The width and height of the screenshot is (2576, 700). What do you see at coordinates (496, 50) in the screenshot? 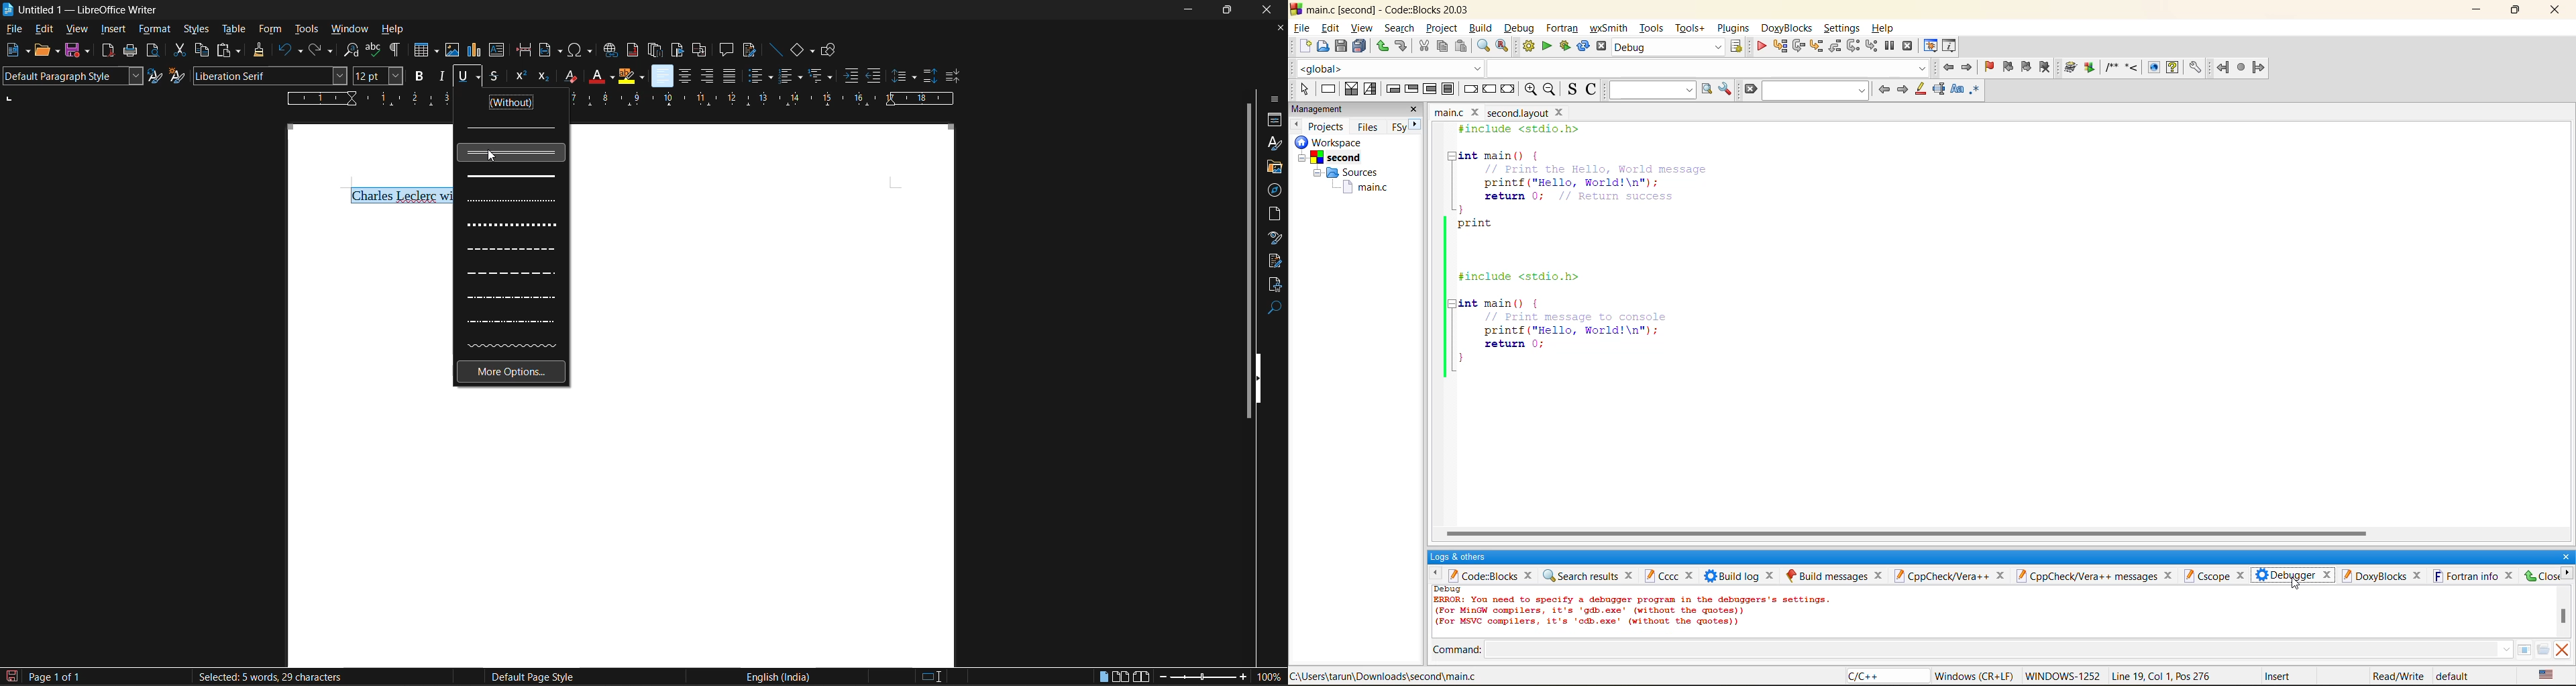
I see `insert text box` at bounding box center [496, 50].